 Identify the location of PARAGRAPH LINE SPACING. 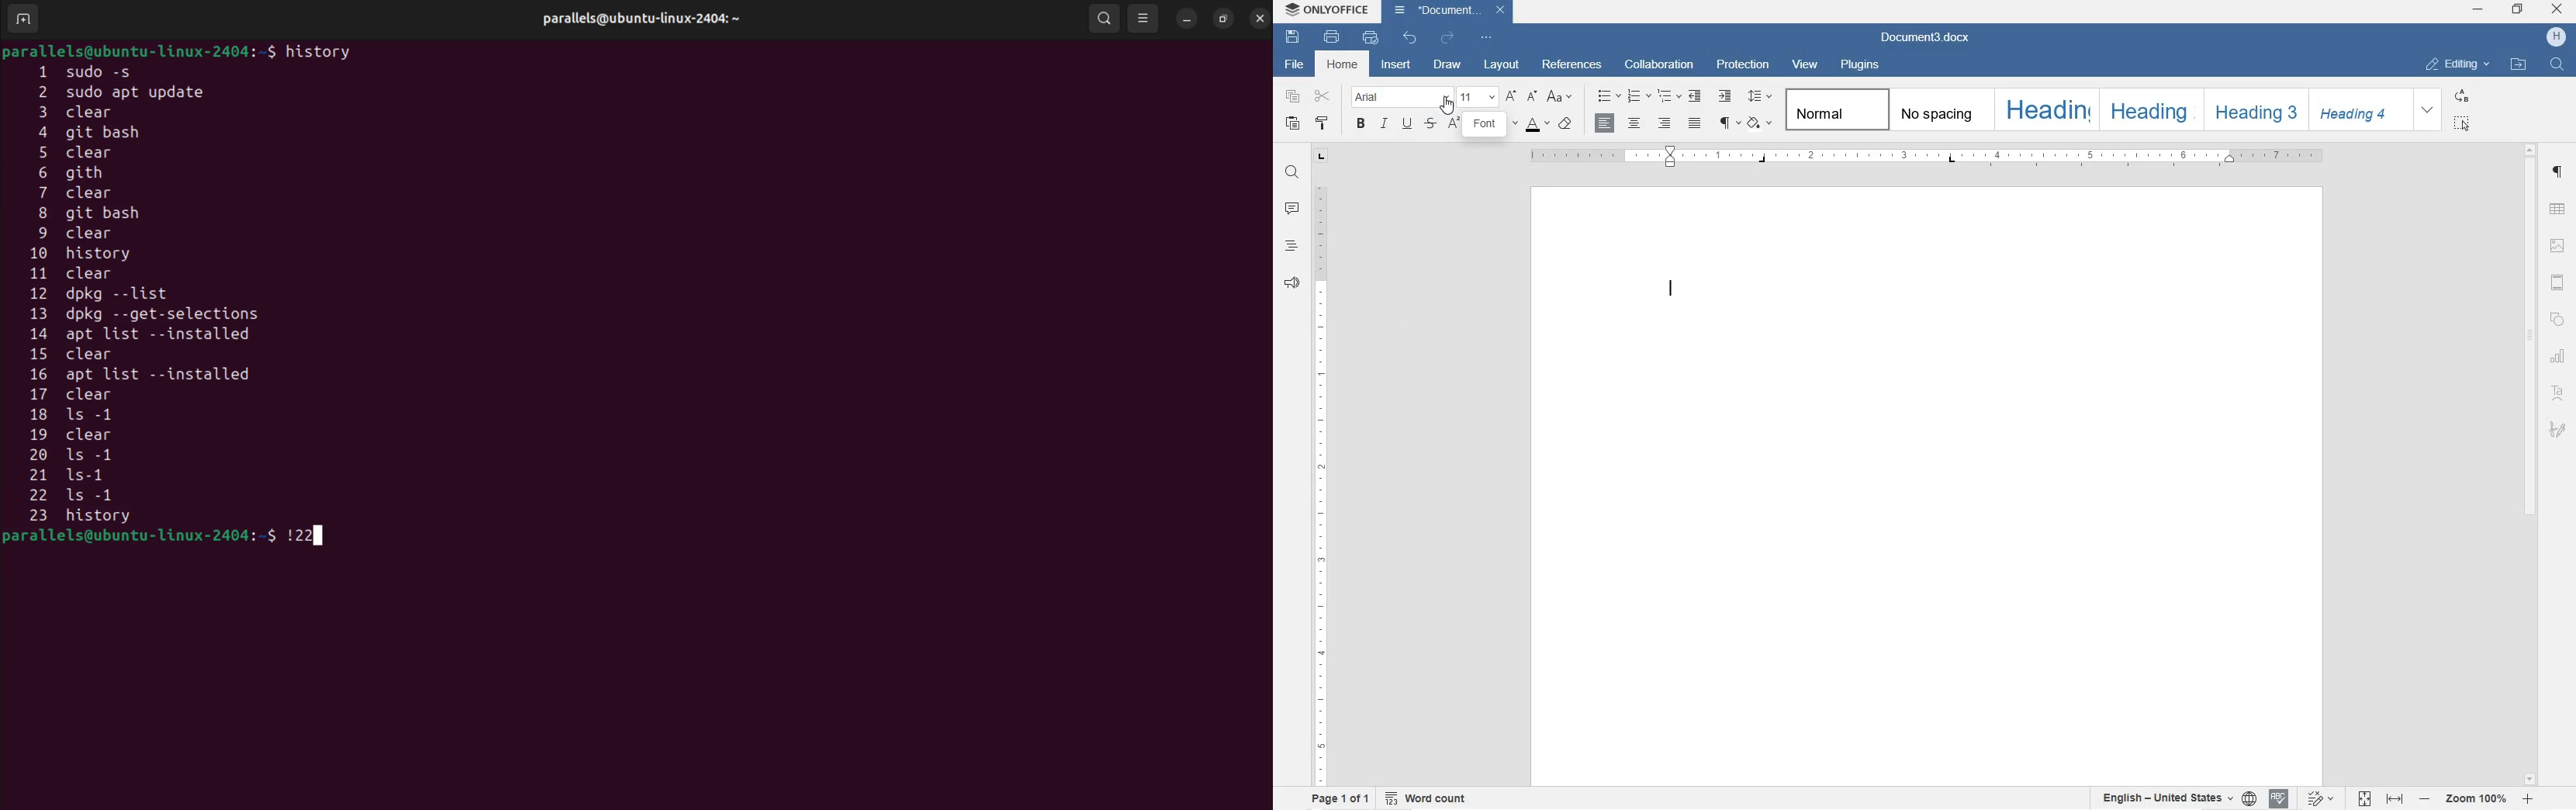
(1760, 95).